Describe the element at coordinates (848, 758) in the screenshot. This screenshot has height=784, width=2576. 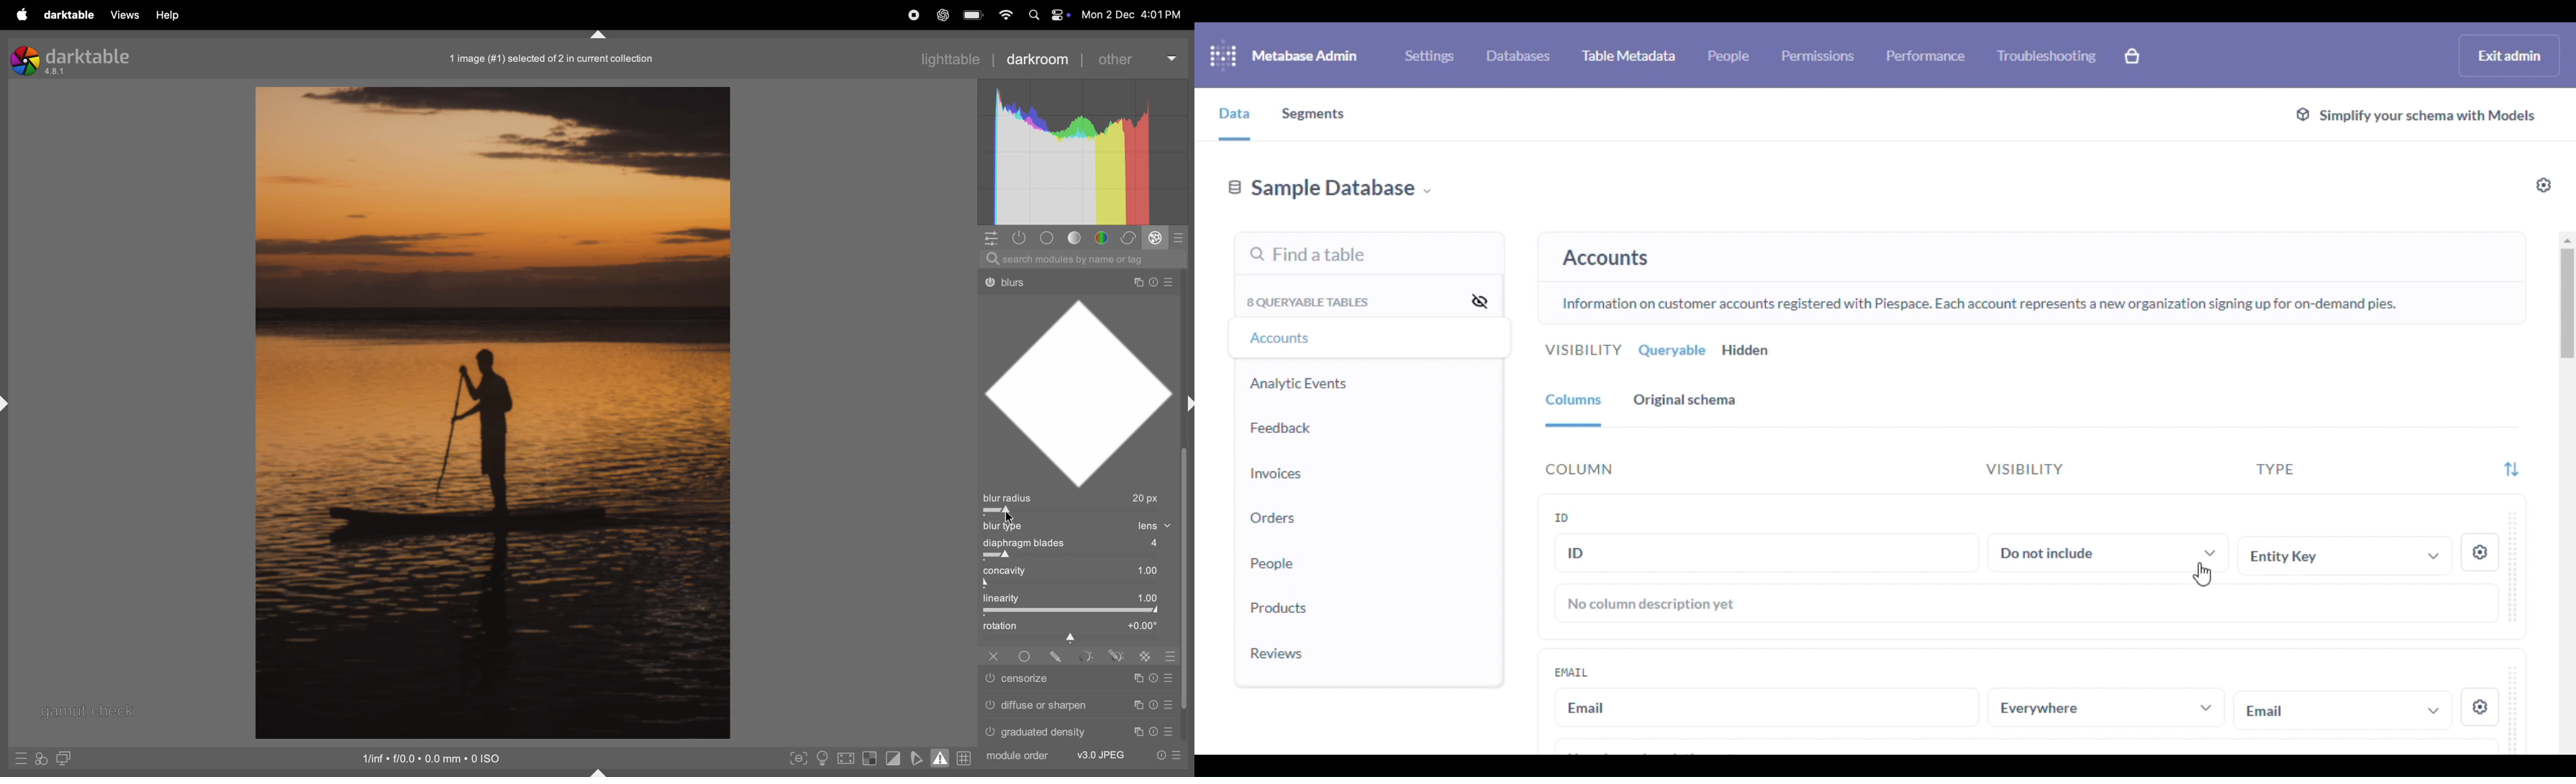
I see `toggle high quality processing` at that location.